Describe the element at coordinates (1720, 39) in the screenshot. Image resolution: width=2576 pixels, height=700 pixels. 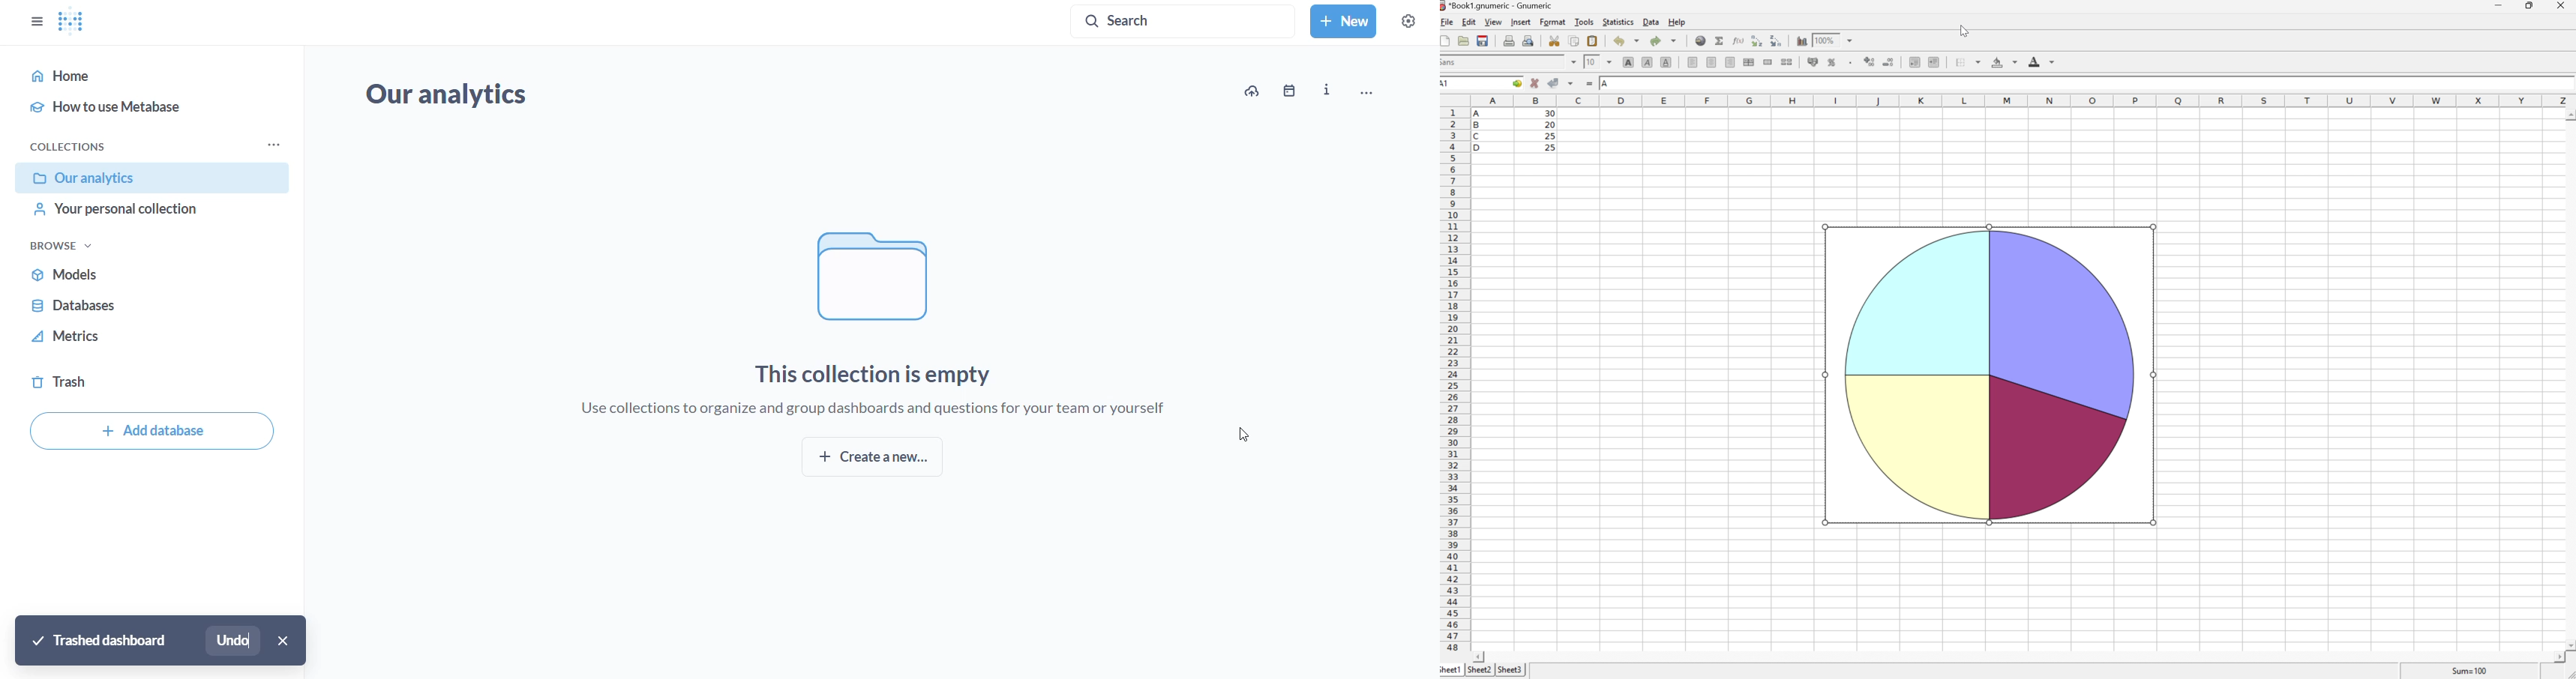
I see `Sum into current cell` at that location.